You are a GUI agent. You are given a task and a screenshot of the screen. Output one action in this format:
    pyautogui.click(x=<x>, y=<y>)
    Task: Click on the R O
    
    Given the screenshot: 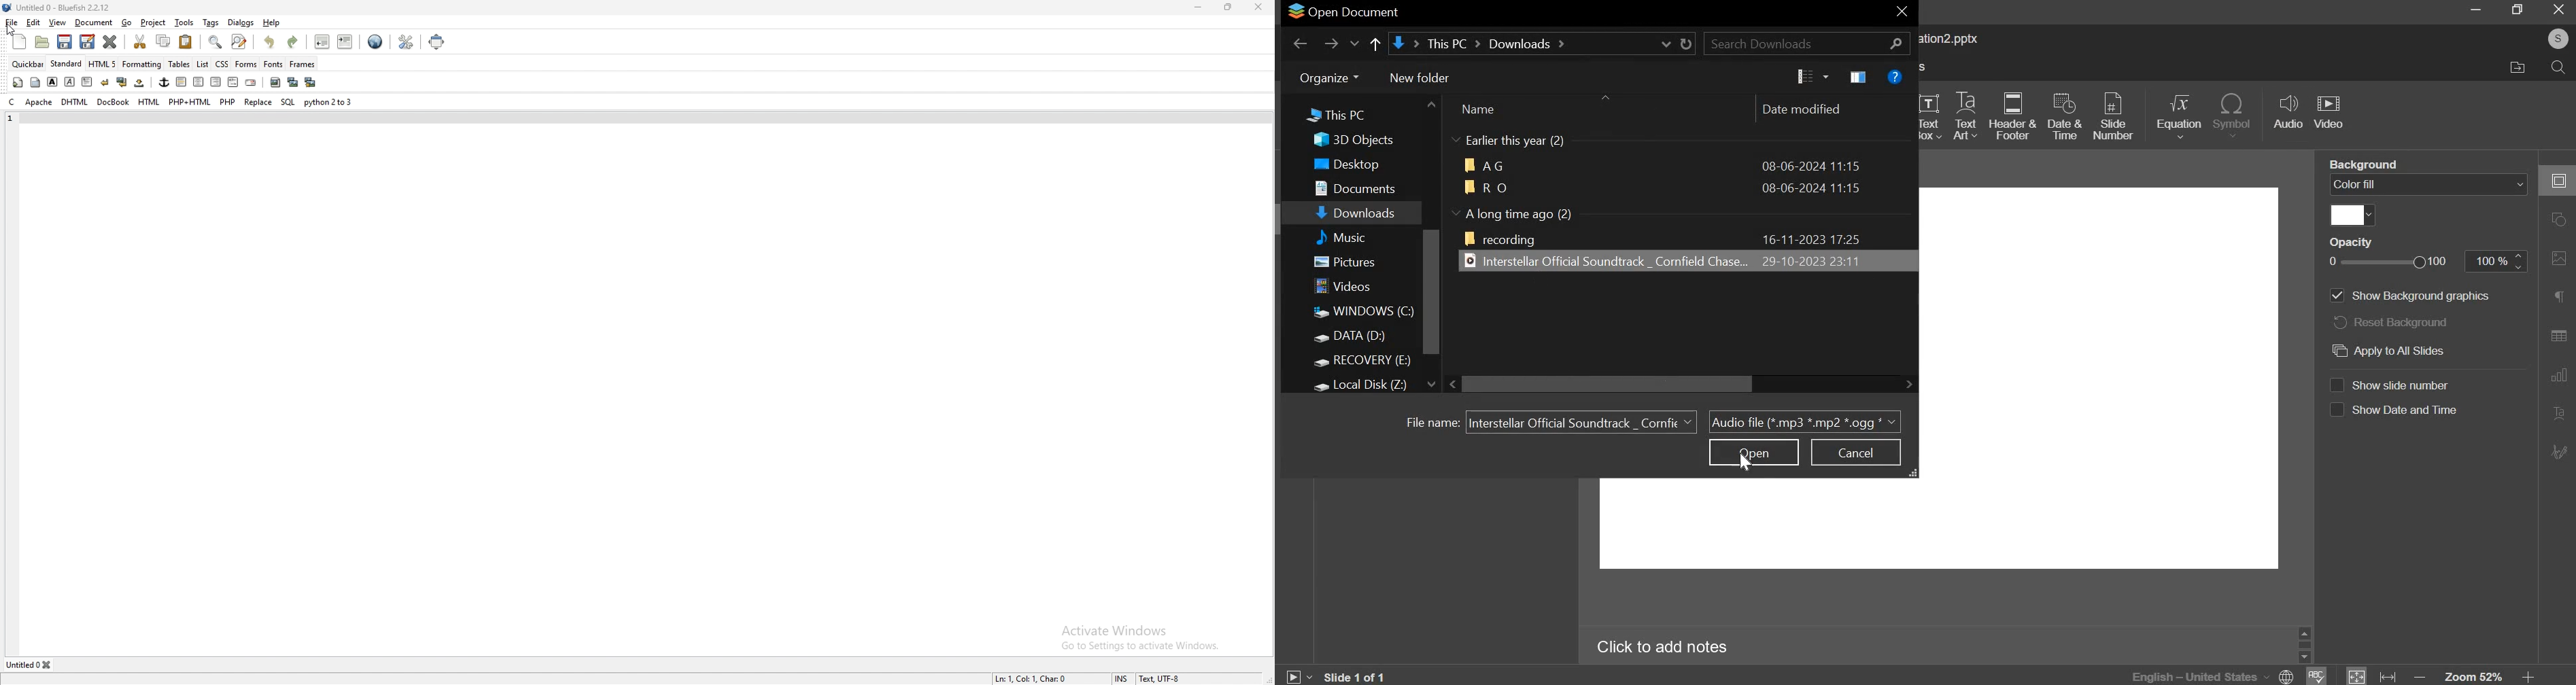 What is the action you would take?
    pyautogui.click(x=1485, y=186)
    